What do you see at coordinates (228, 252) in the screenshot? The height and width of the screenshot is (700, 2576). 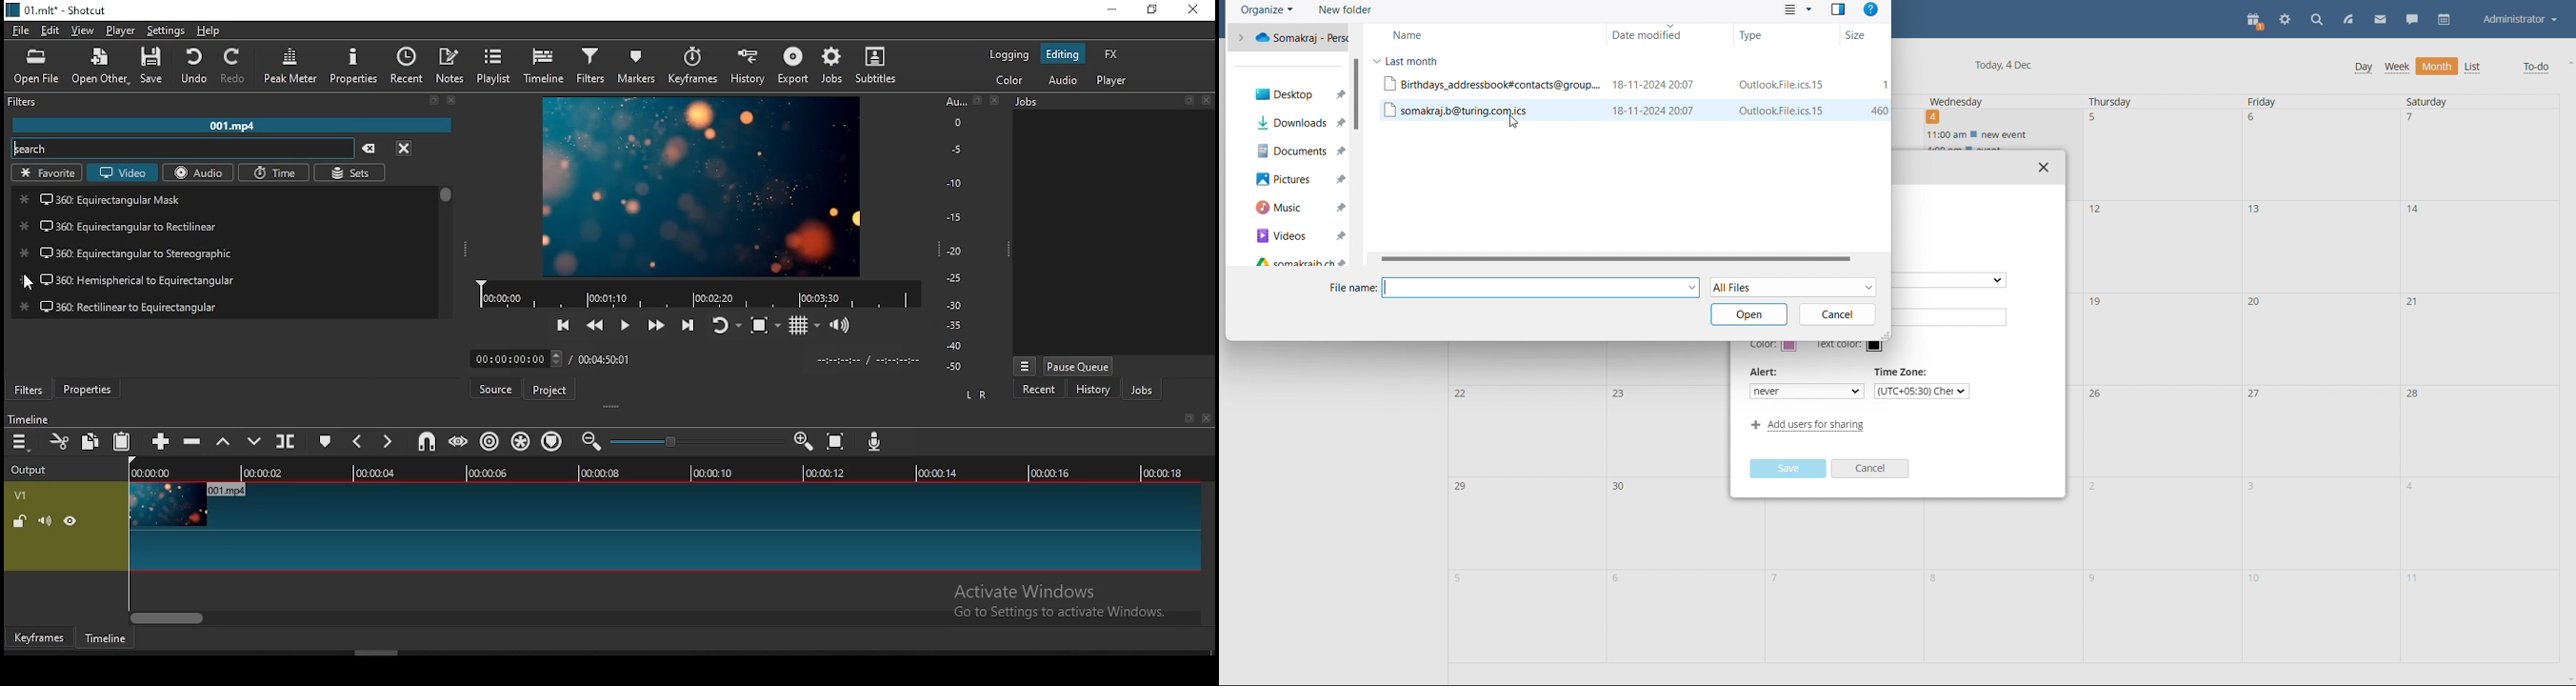 I see `filter option` at bounding box center [228, 252].